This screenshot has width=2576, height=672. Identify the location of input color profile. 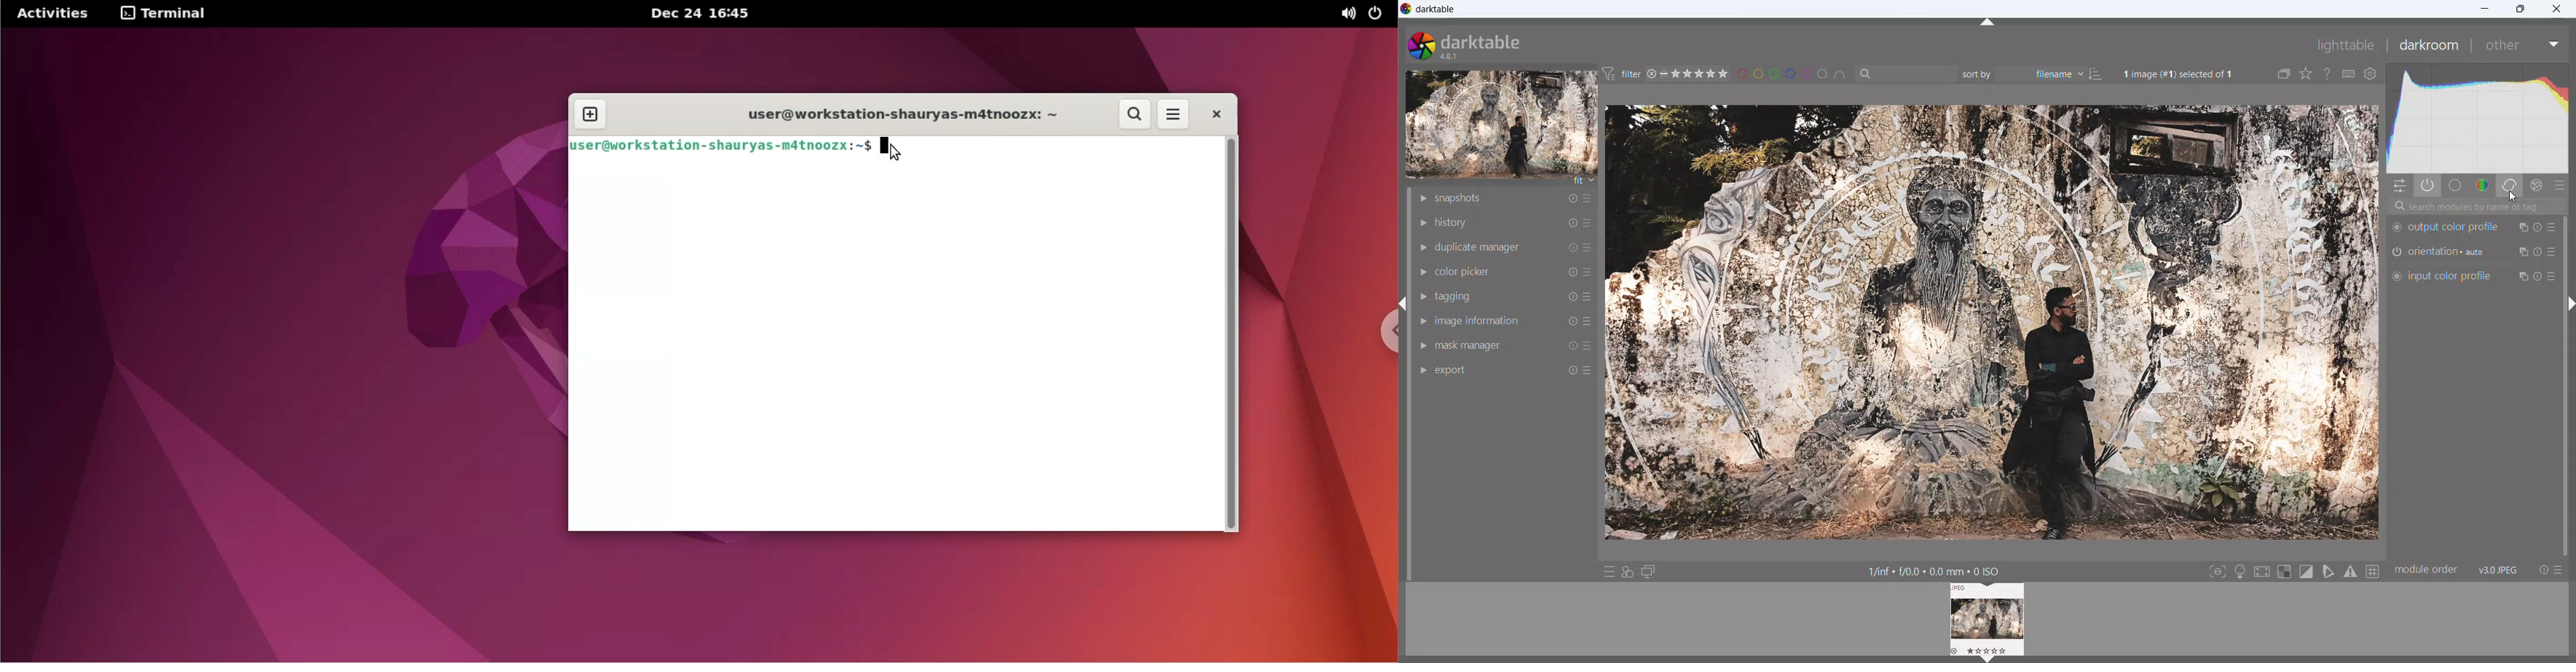
(2451, 276).